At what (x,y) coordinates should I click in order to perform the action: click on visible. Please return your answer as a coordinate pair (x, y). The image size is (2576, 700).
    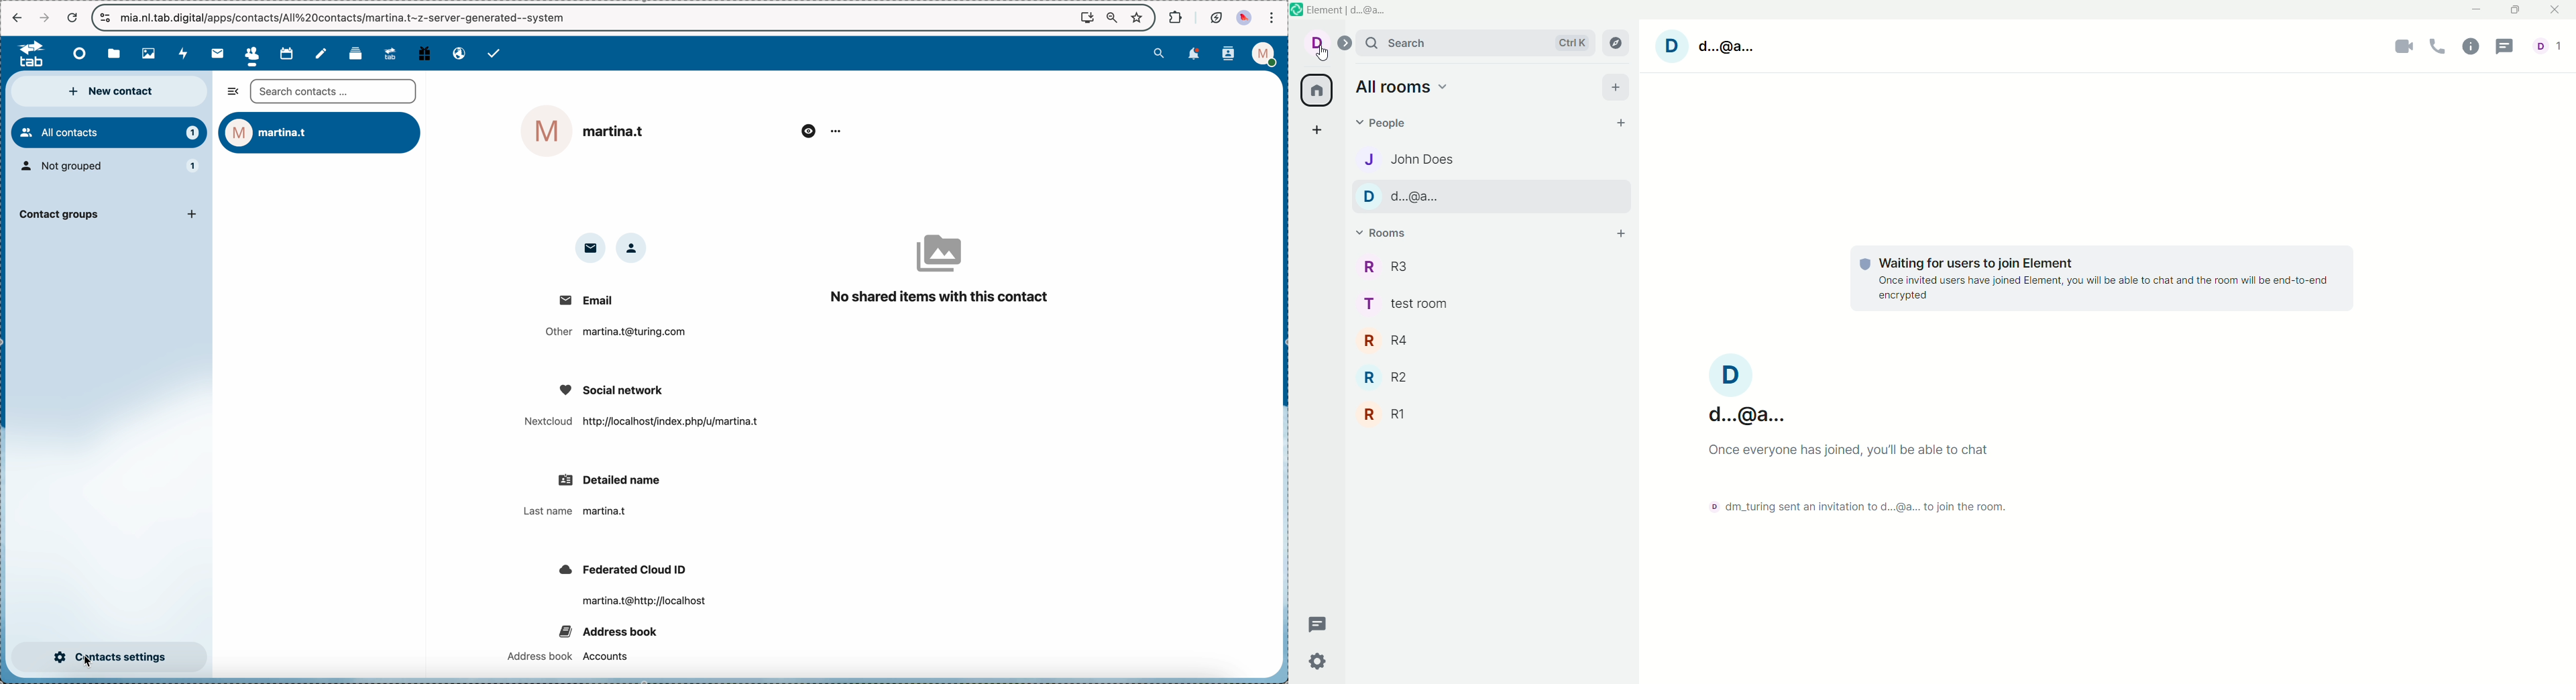
    Looking at the image, I should click on (807, 128).